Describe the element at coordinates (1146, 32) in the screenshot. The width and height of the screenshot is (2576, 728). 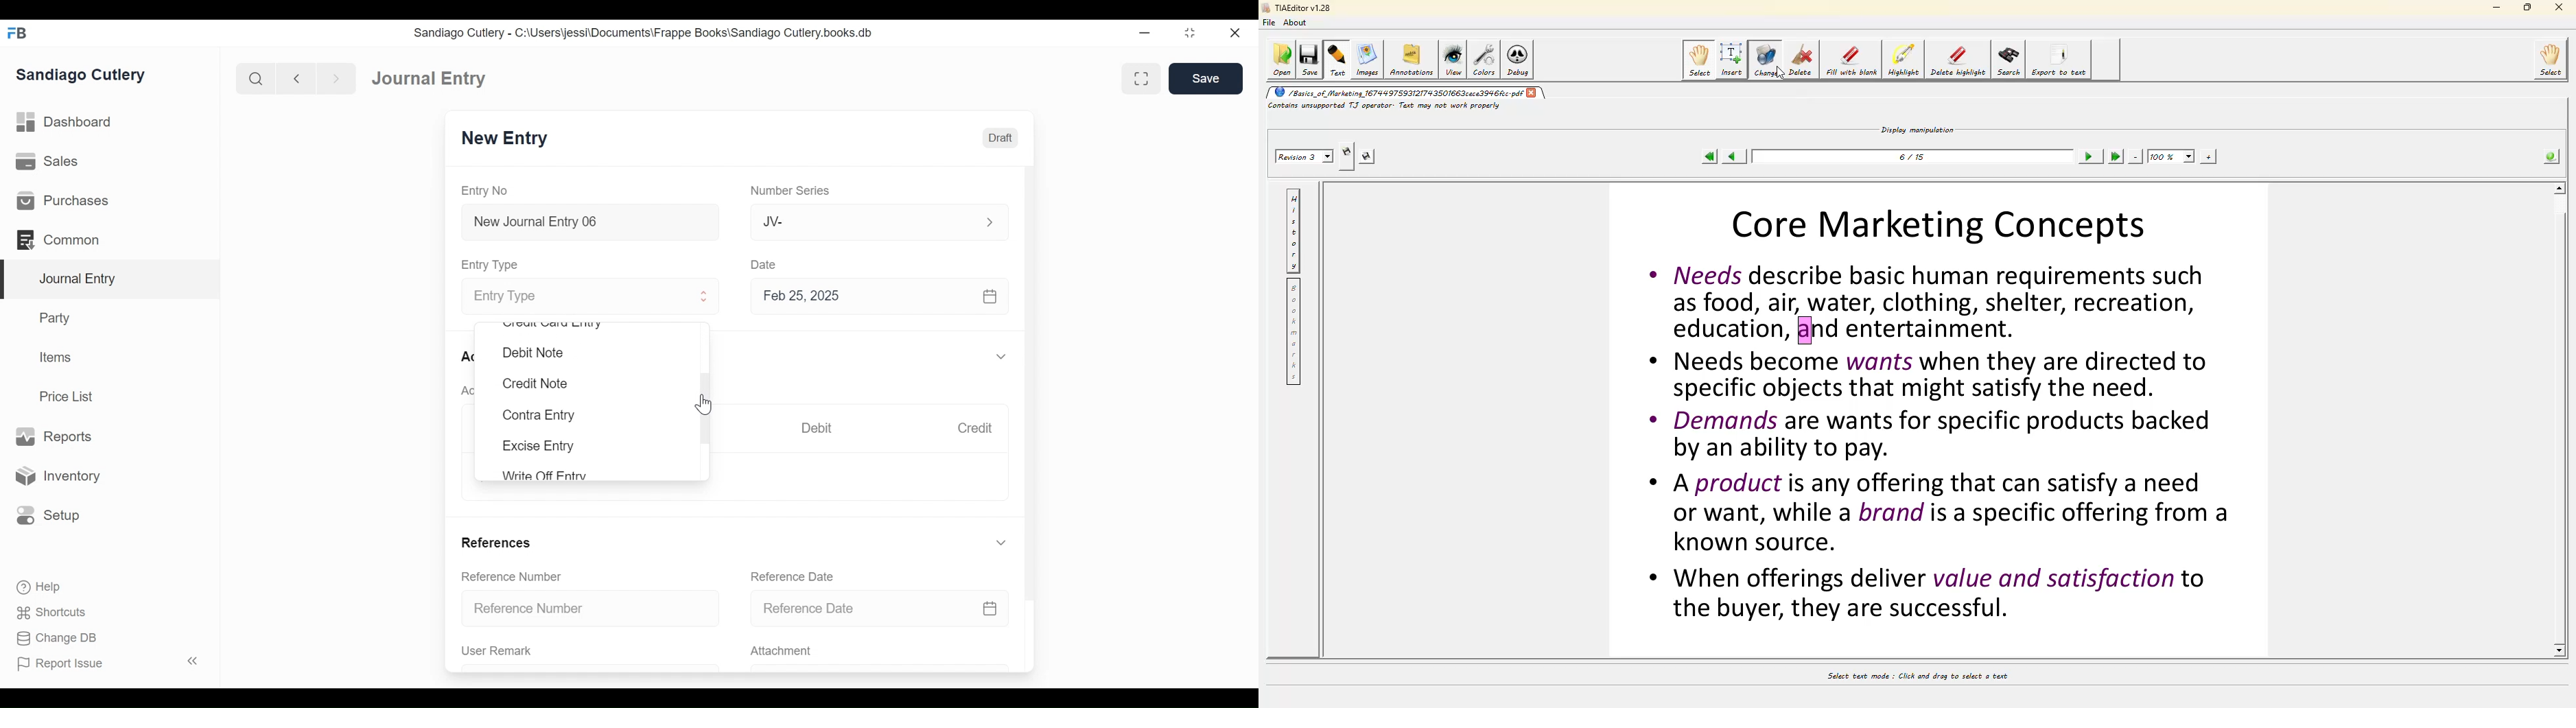
I see `minimize` at that location.